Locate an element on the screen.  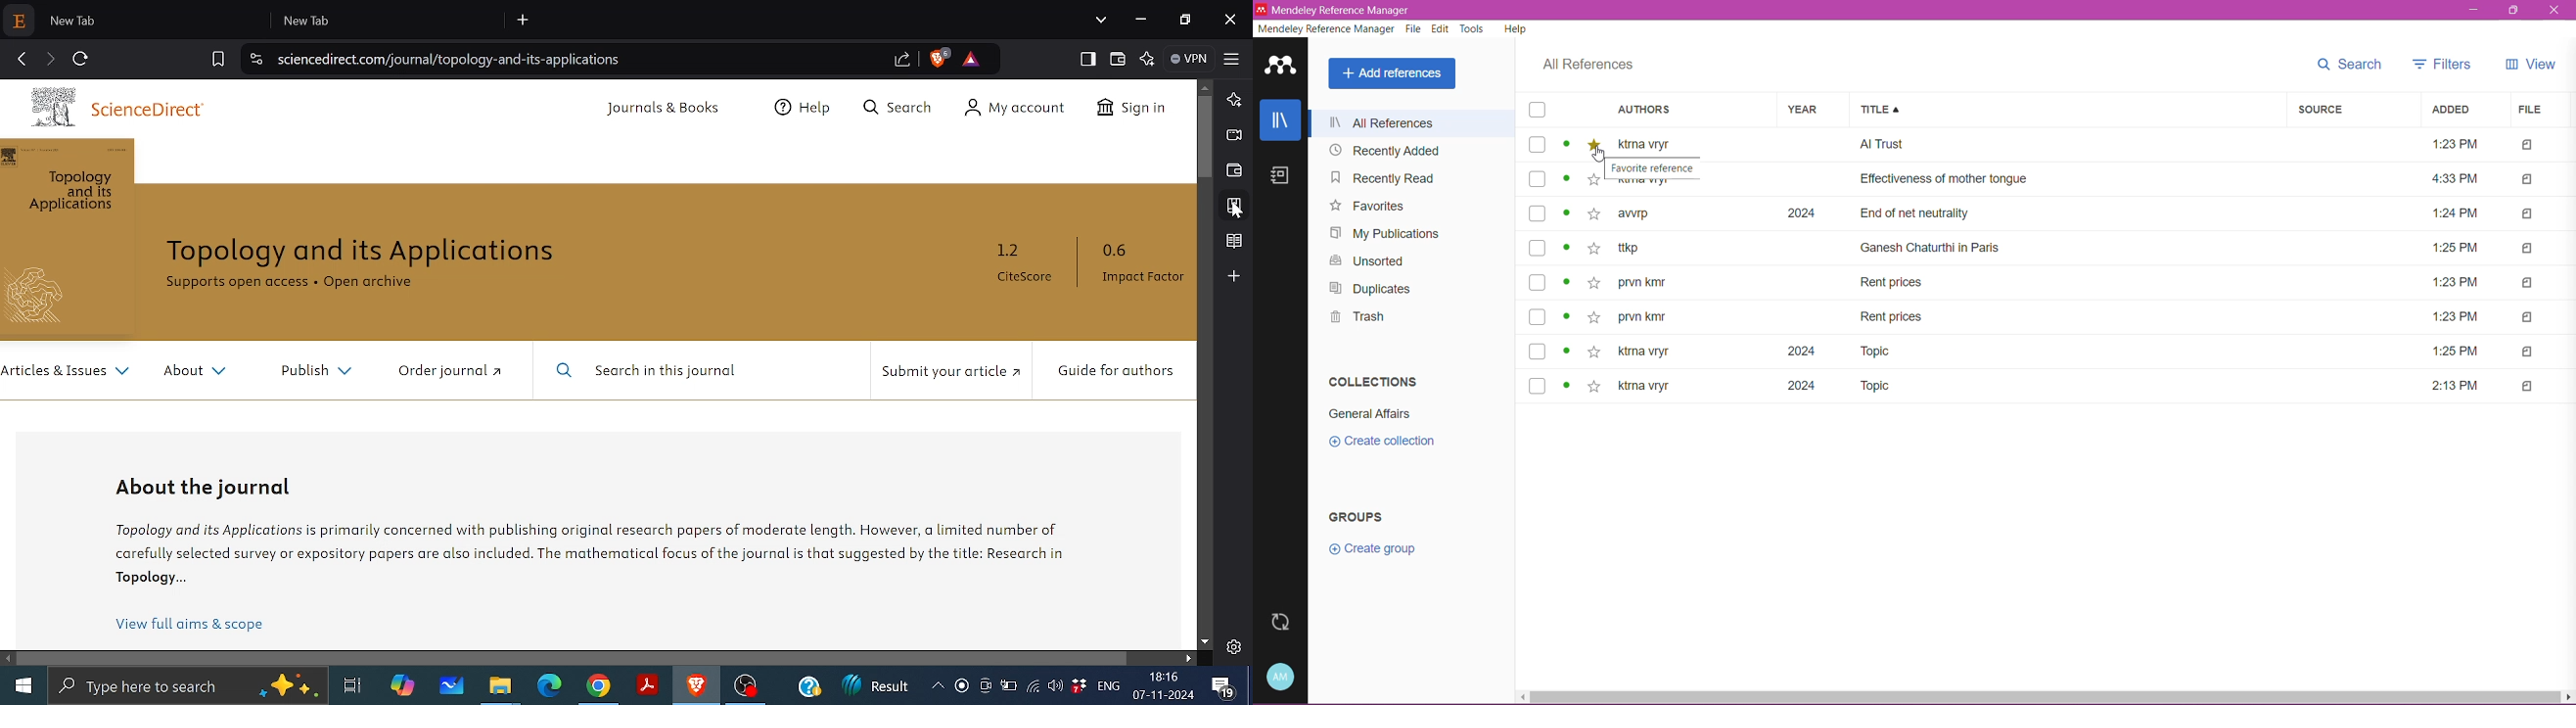
 is located at coordinates (1109, 686).